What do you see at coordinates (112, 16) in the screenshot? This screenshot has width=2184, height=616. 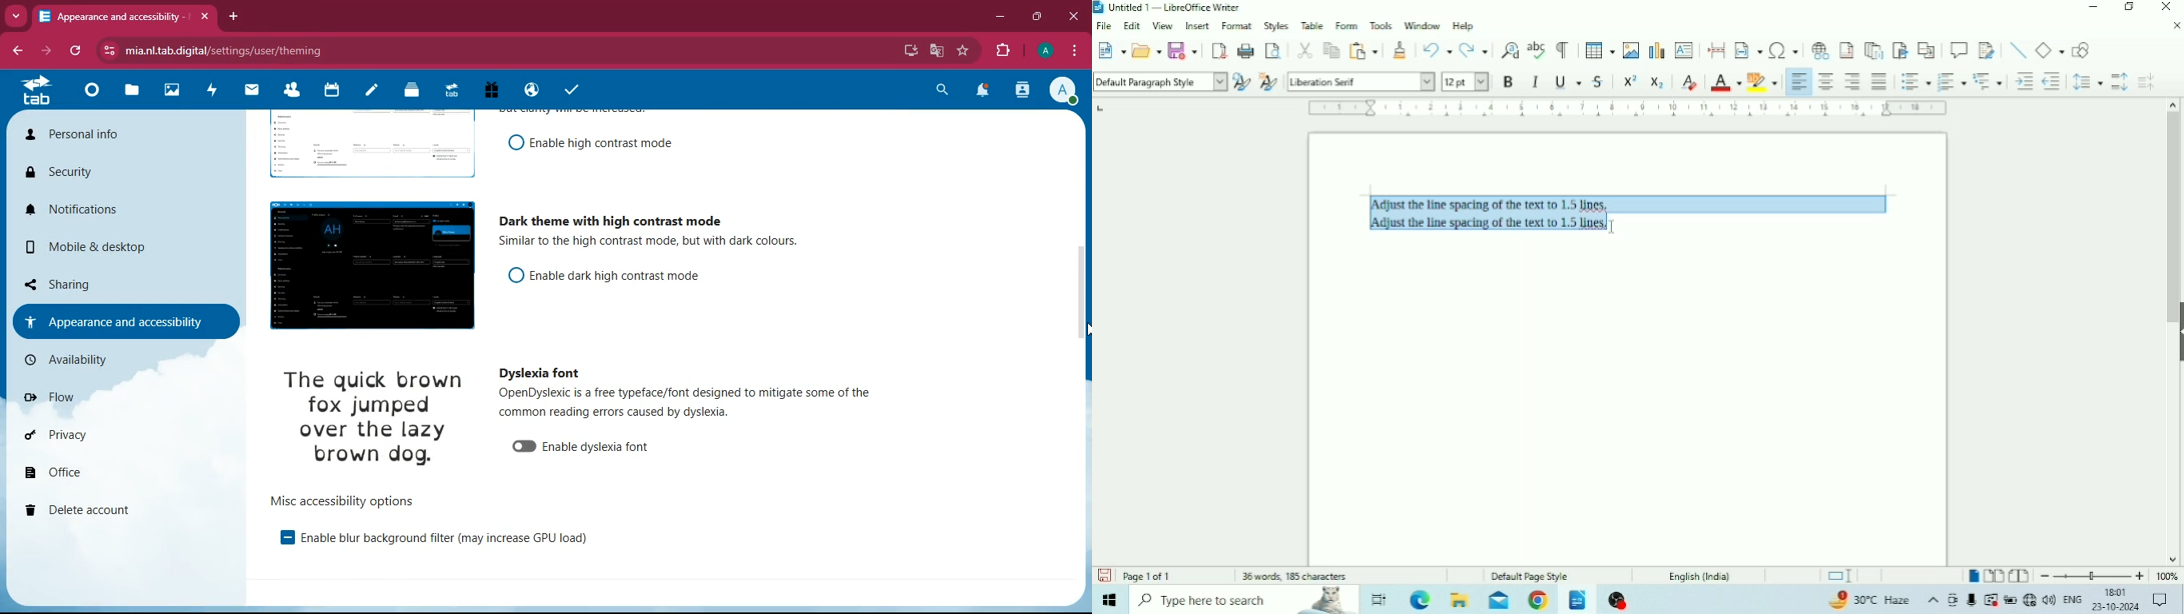 I see `tab` at bounding box center [112, 16].